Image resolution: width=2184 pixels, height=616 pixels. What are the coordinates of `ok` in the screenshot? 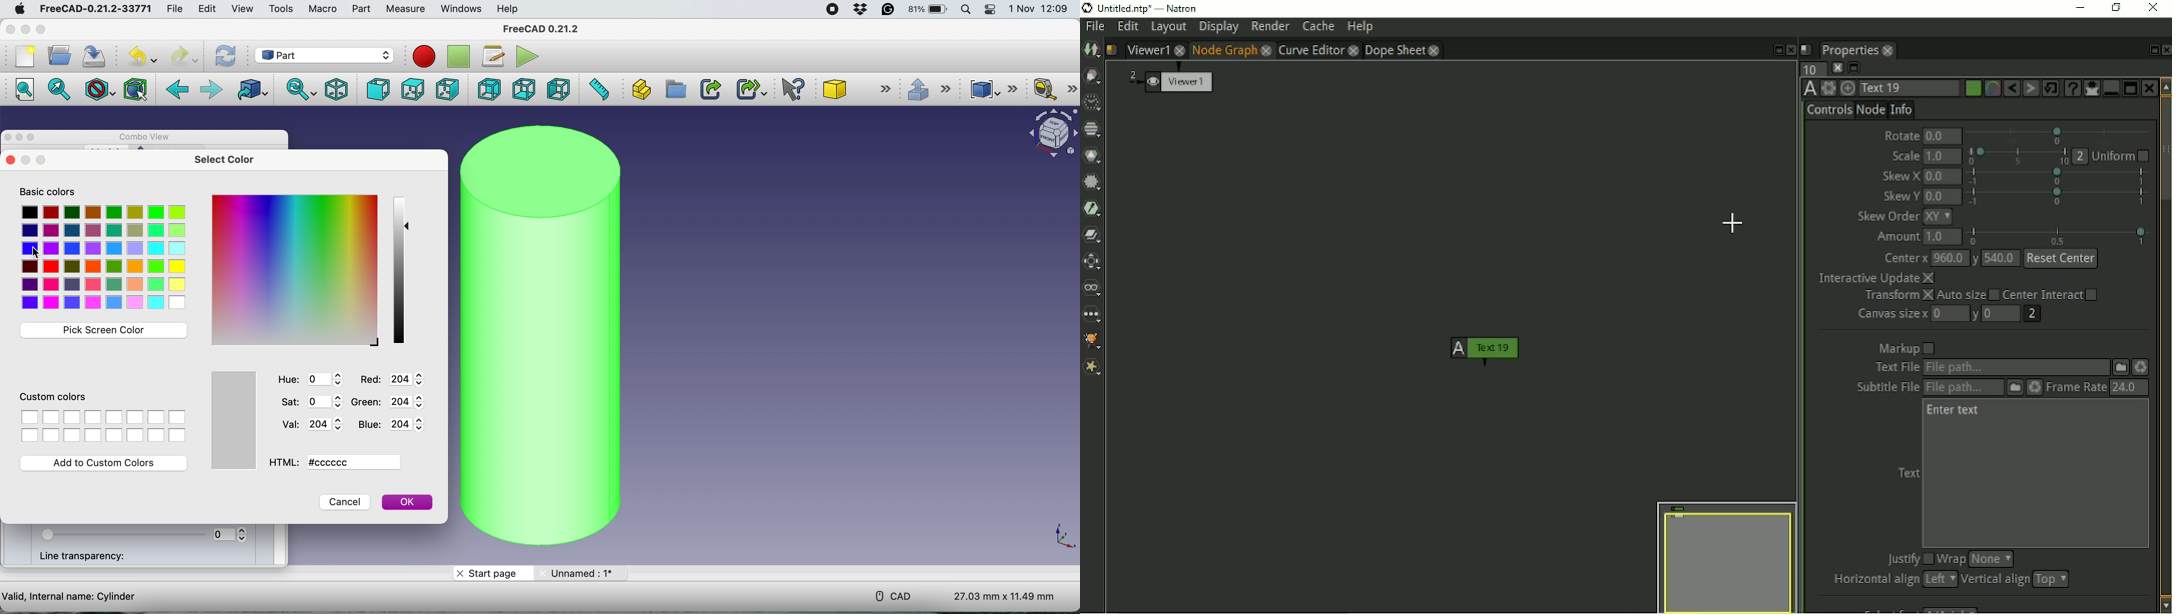 It's located at (408, 502).